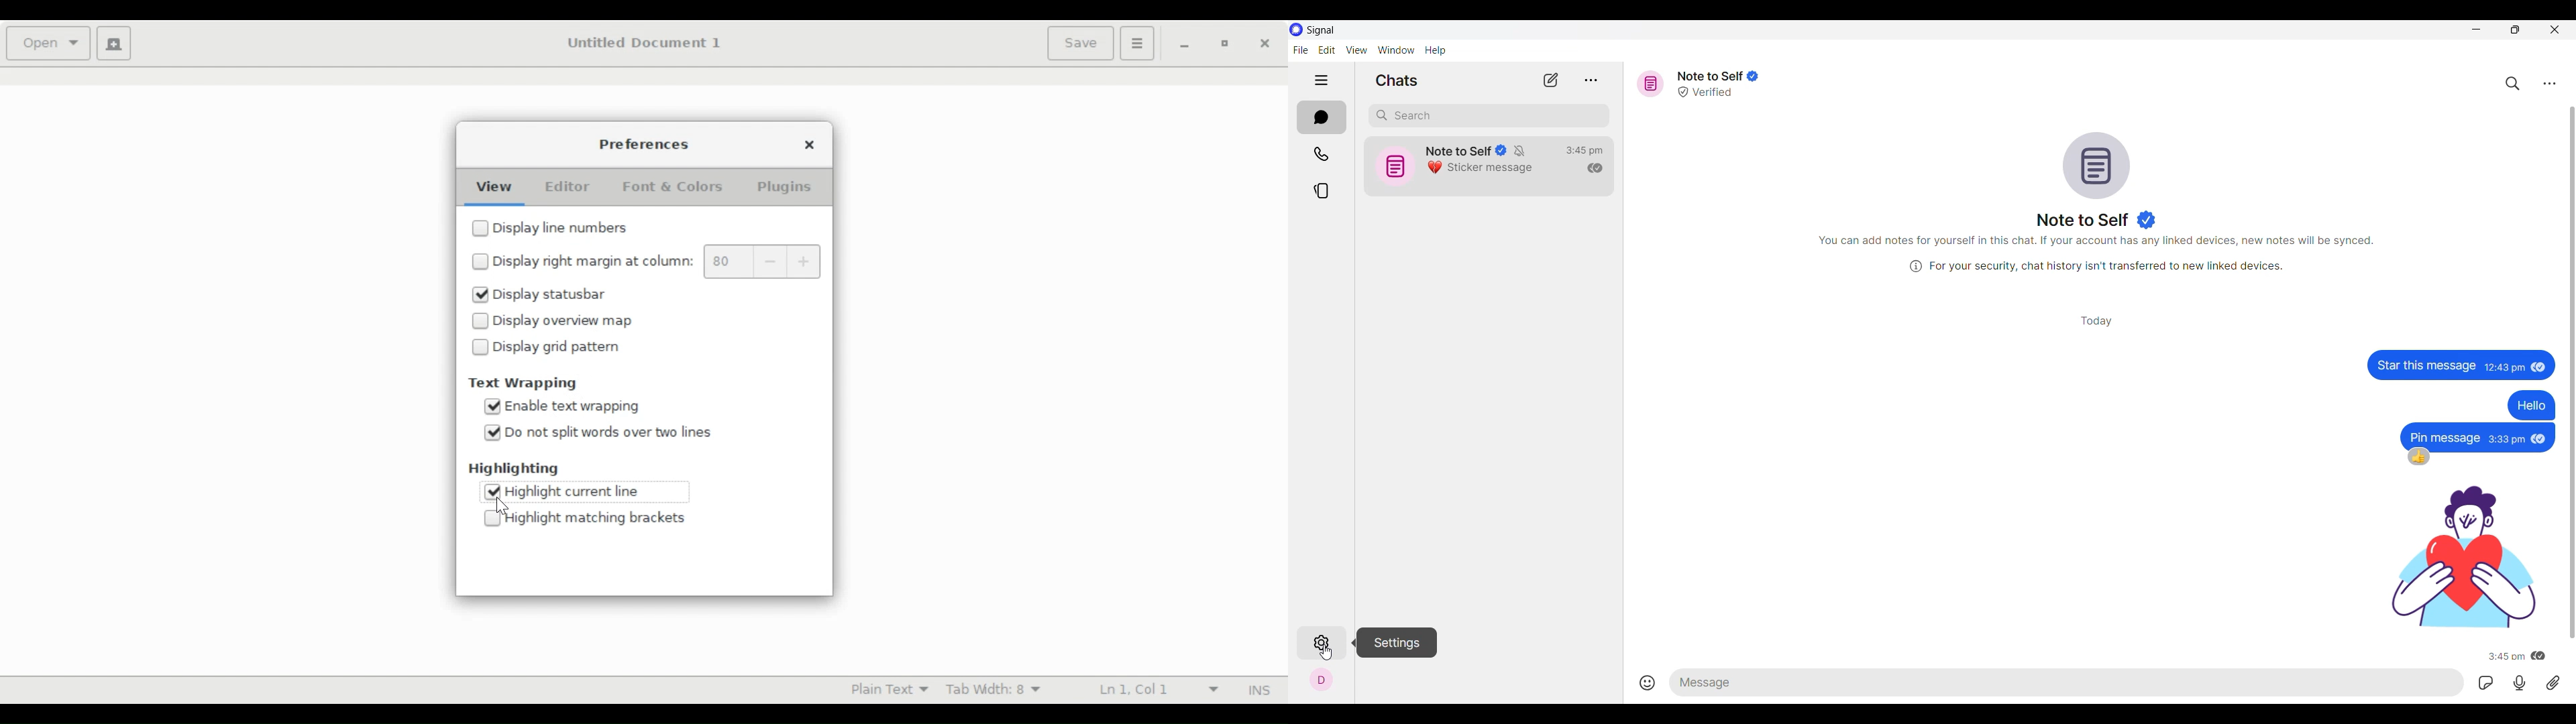 Image resolution: width=2576 pixels, height=728 pixels. I want to click on checkbox, so click(491, 520).